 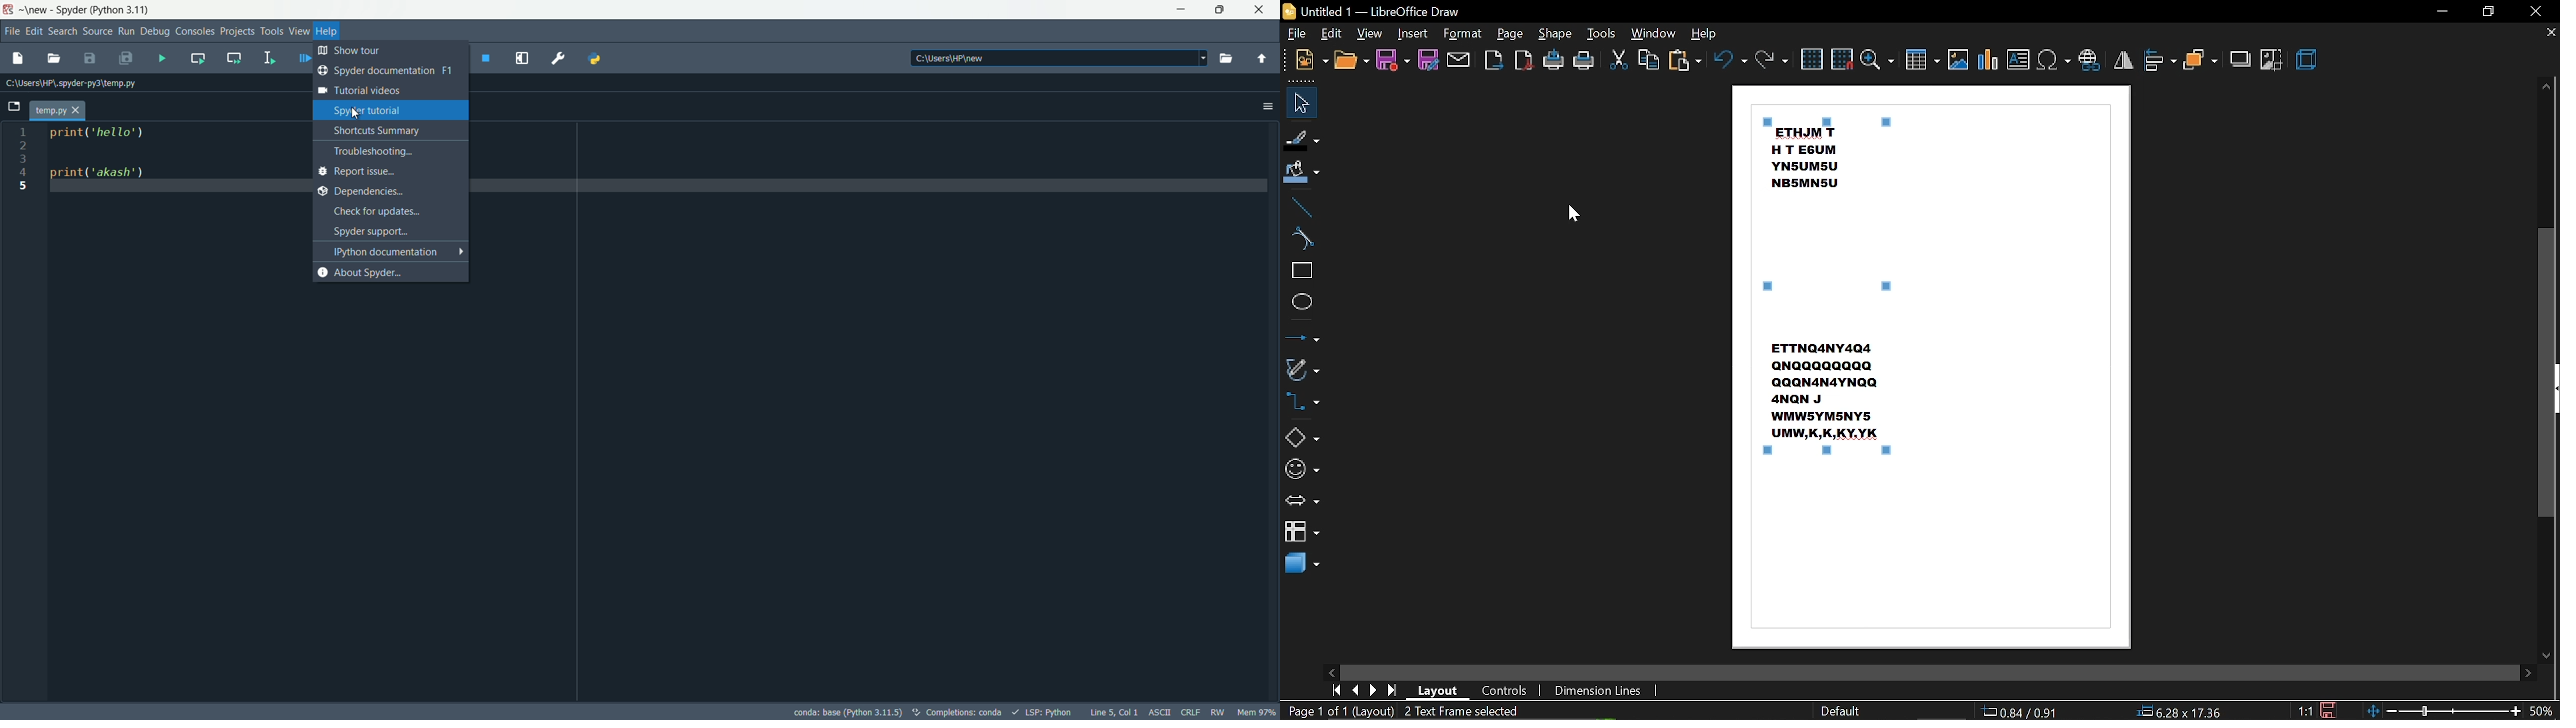 I want to click on new file, so click(x=17, y=59).